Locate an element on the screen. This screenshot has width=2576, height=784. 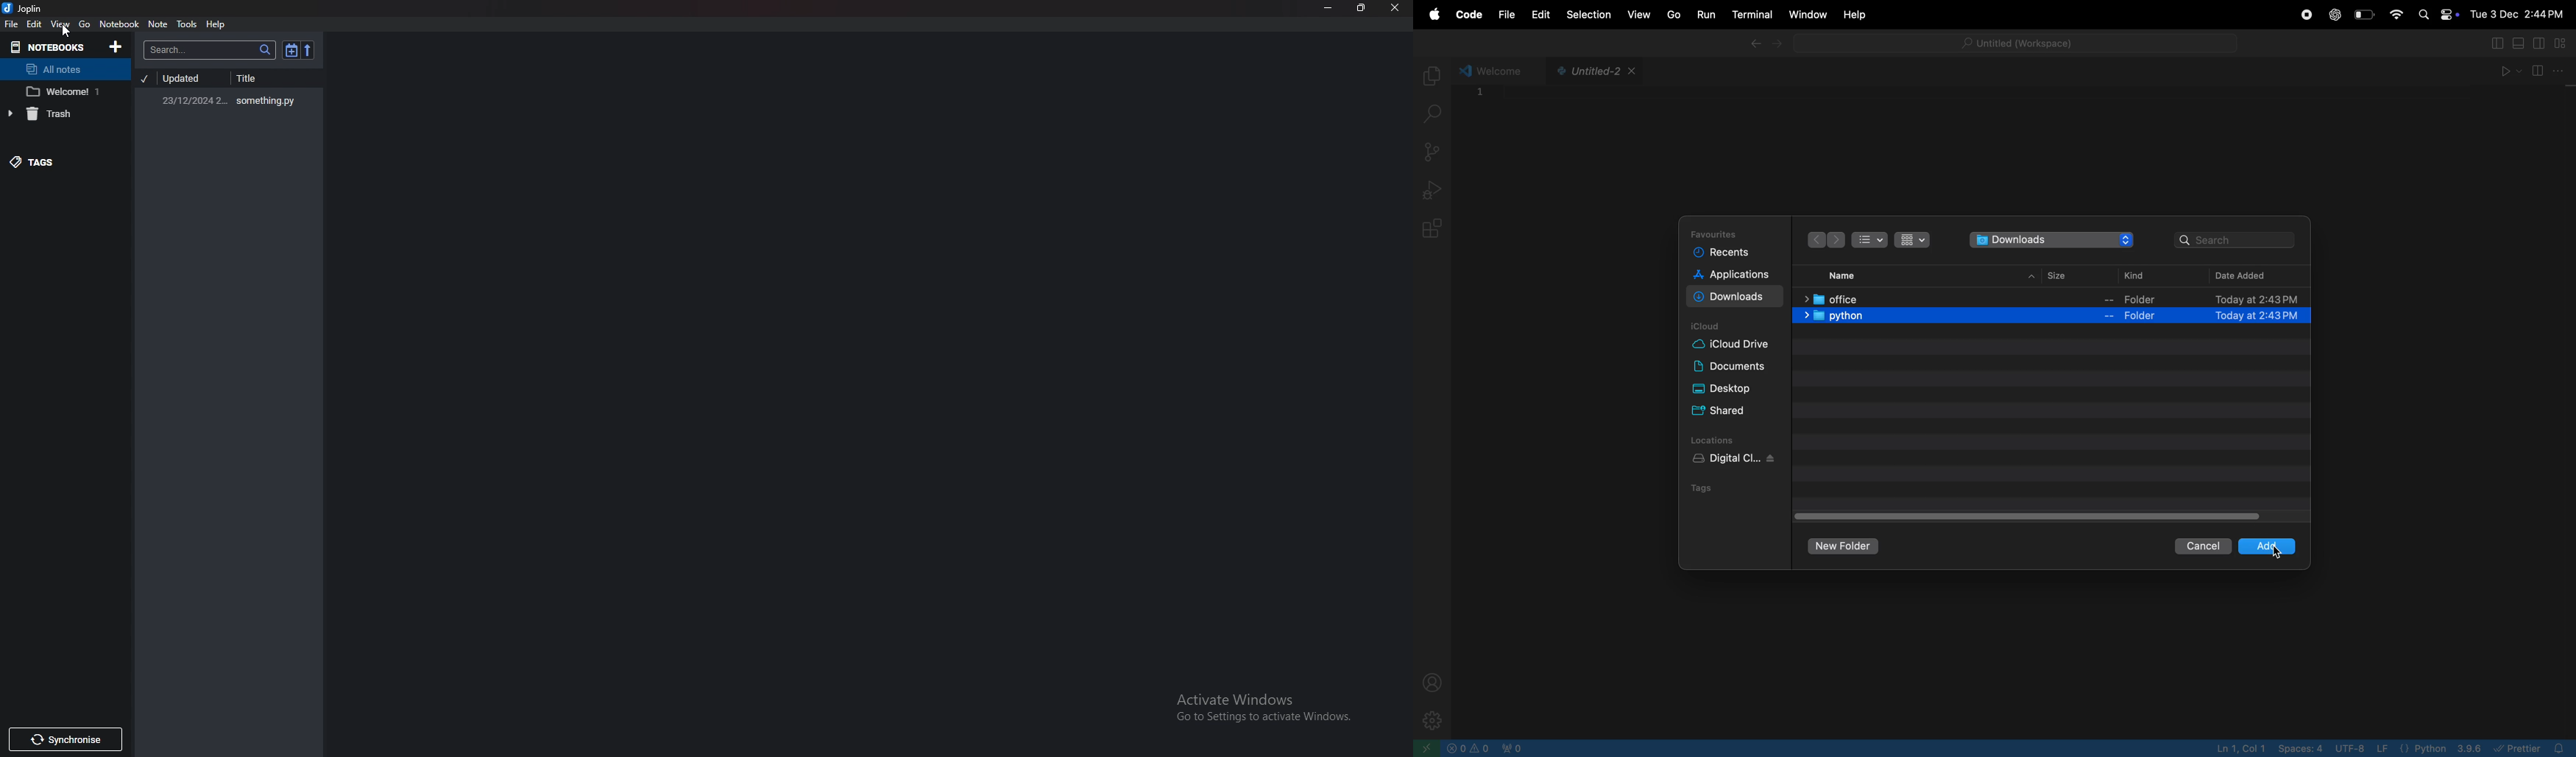
favourites is located at coordinates (1720, 232).